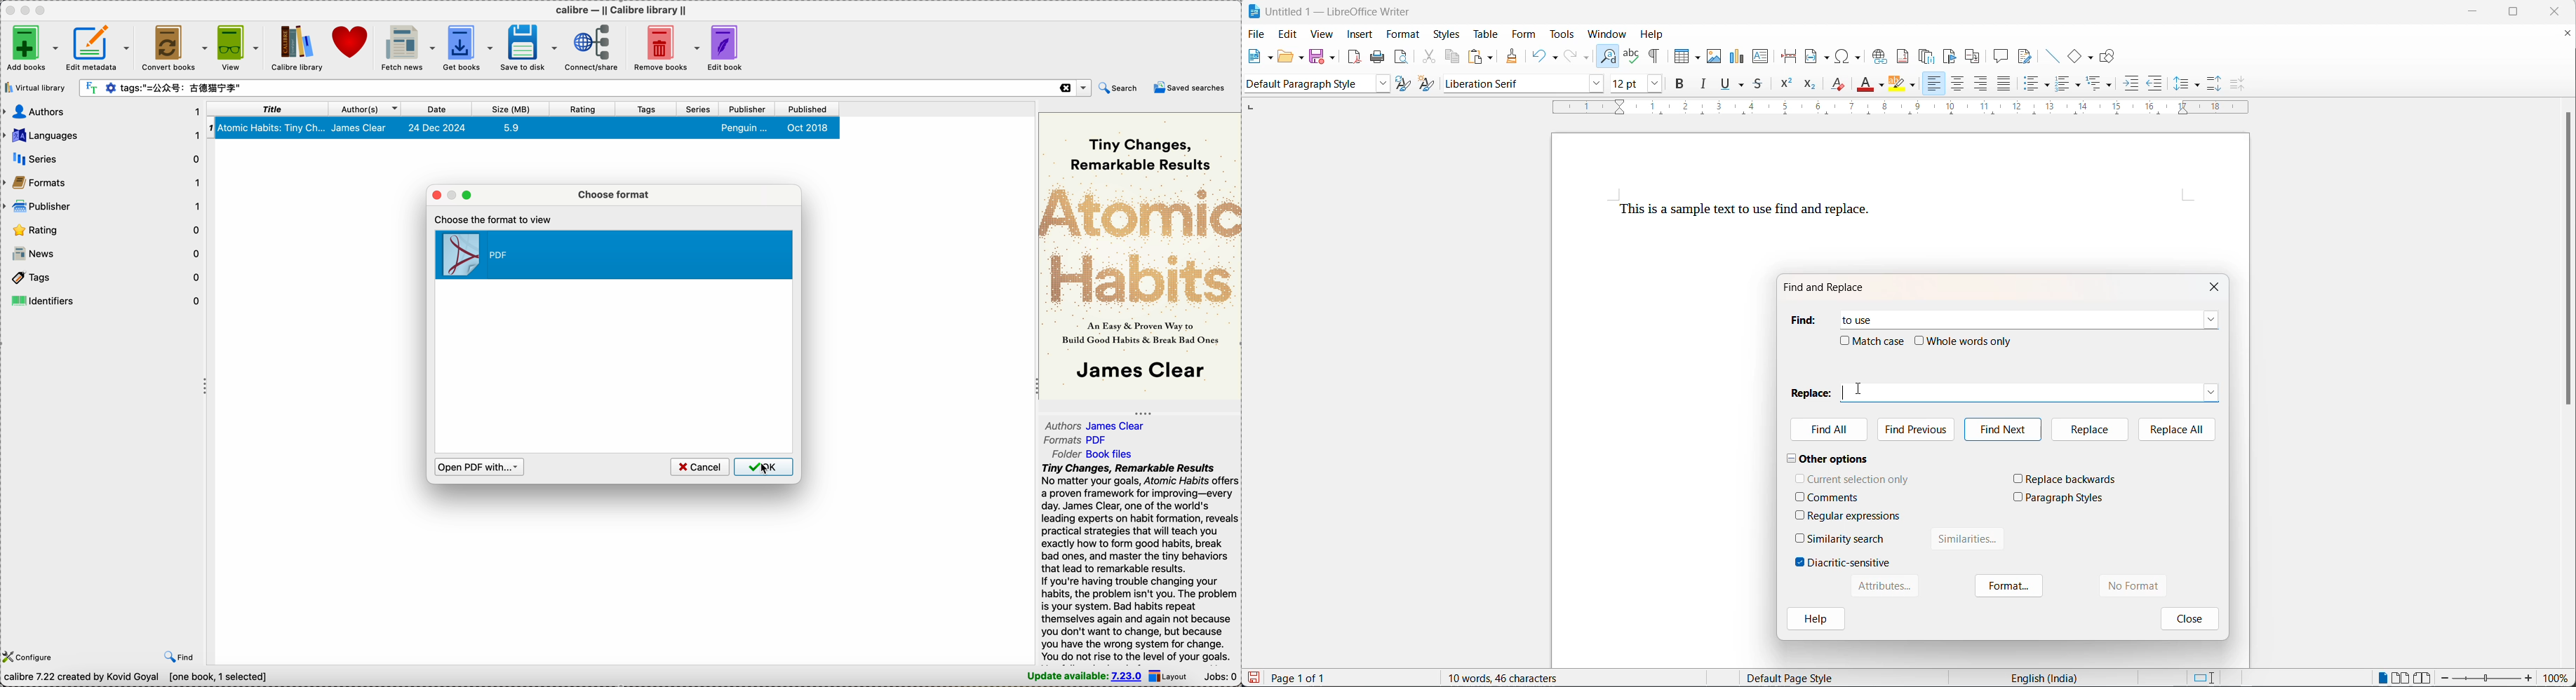 This screenshot has height=700, width=2576. Describe the element at coordinates (1084, 676) in the screenshot. I see `update available` at that location.